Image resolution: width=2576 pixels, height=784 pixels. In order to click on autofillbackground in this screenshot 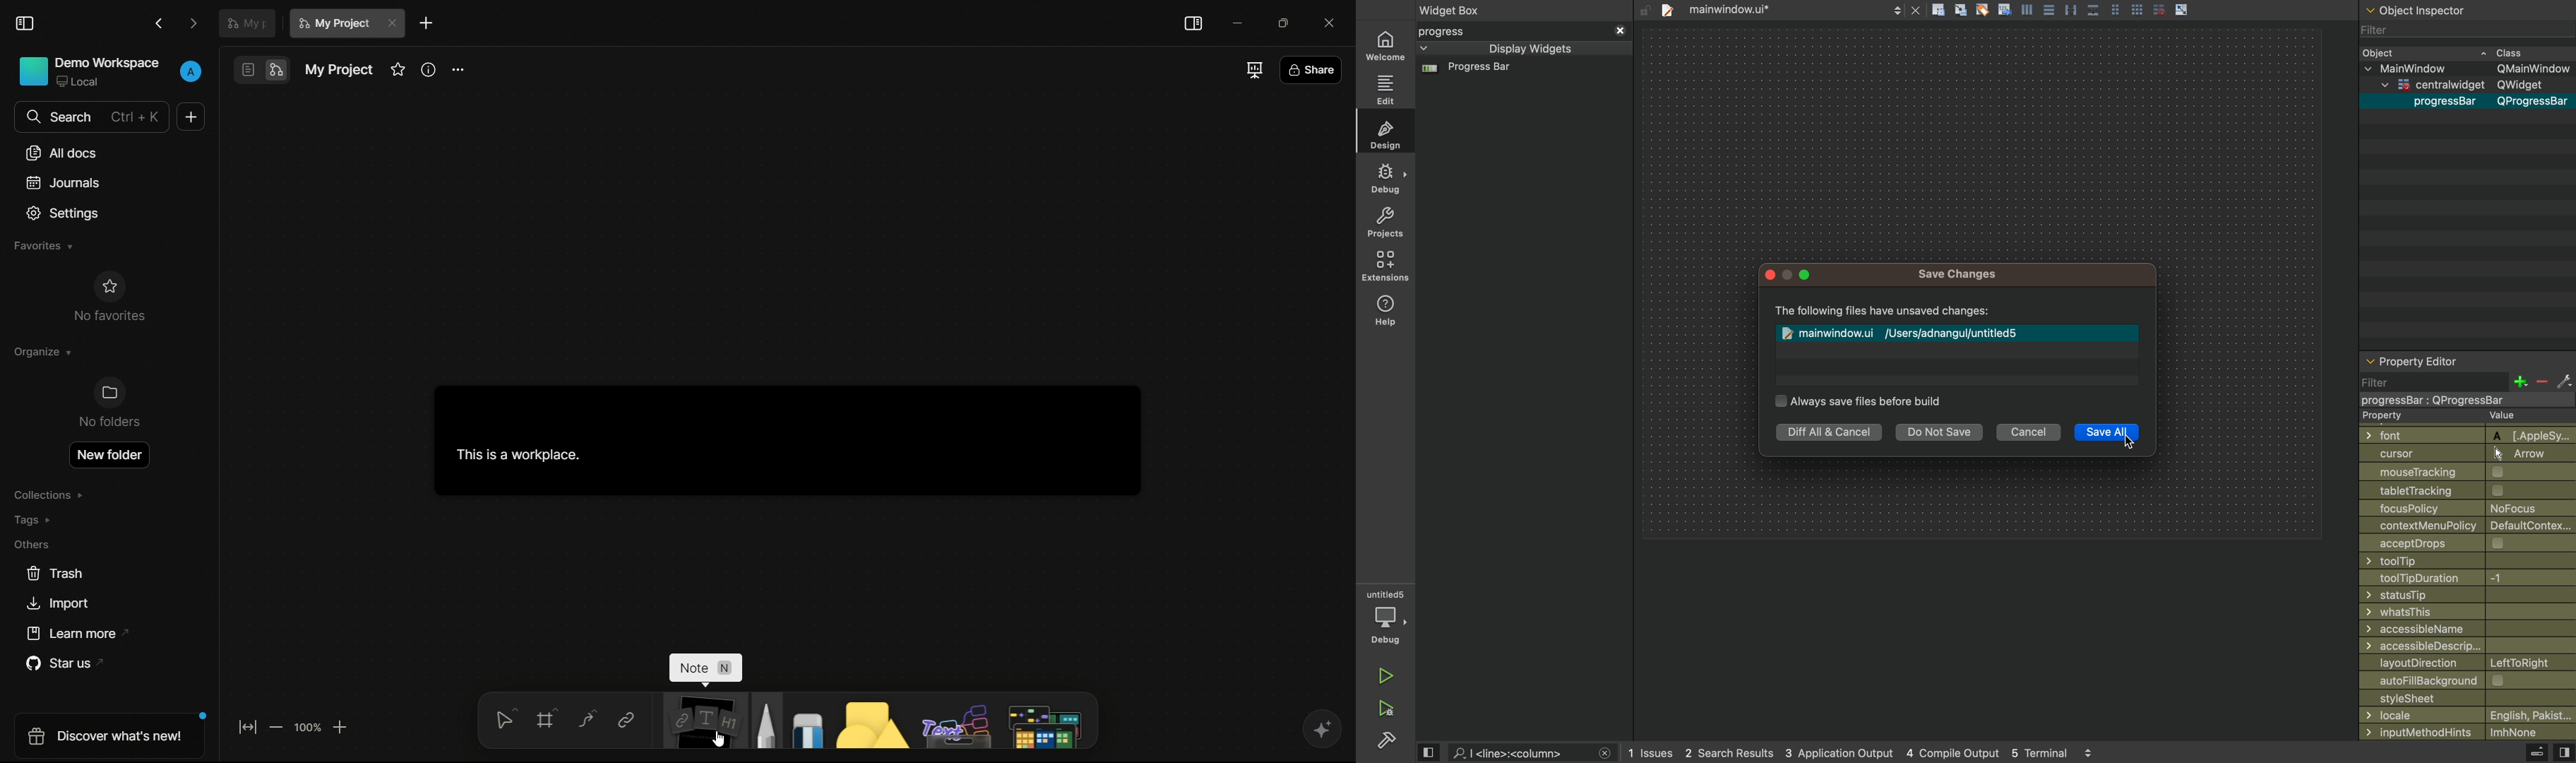, I will do `click(2470, 680)`.